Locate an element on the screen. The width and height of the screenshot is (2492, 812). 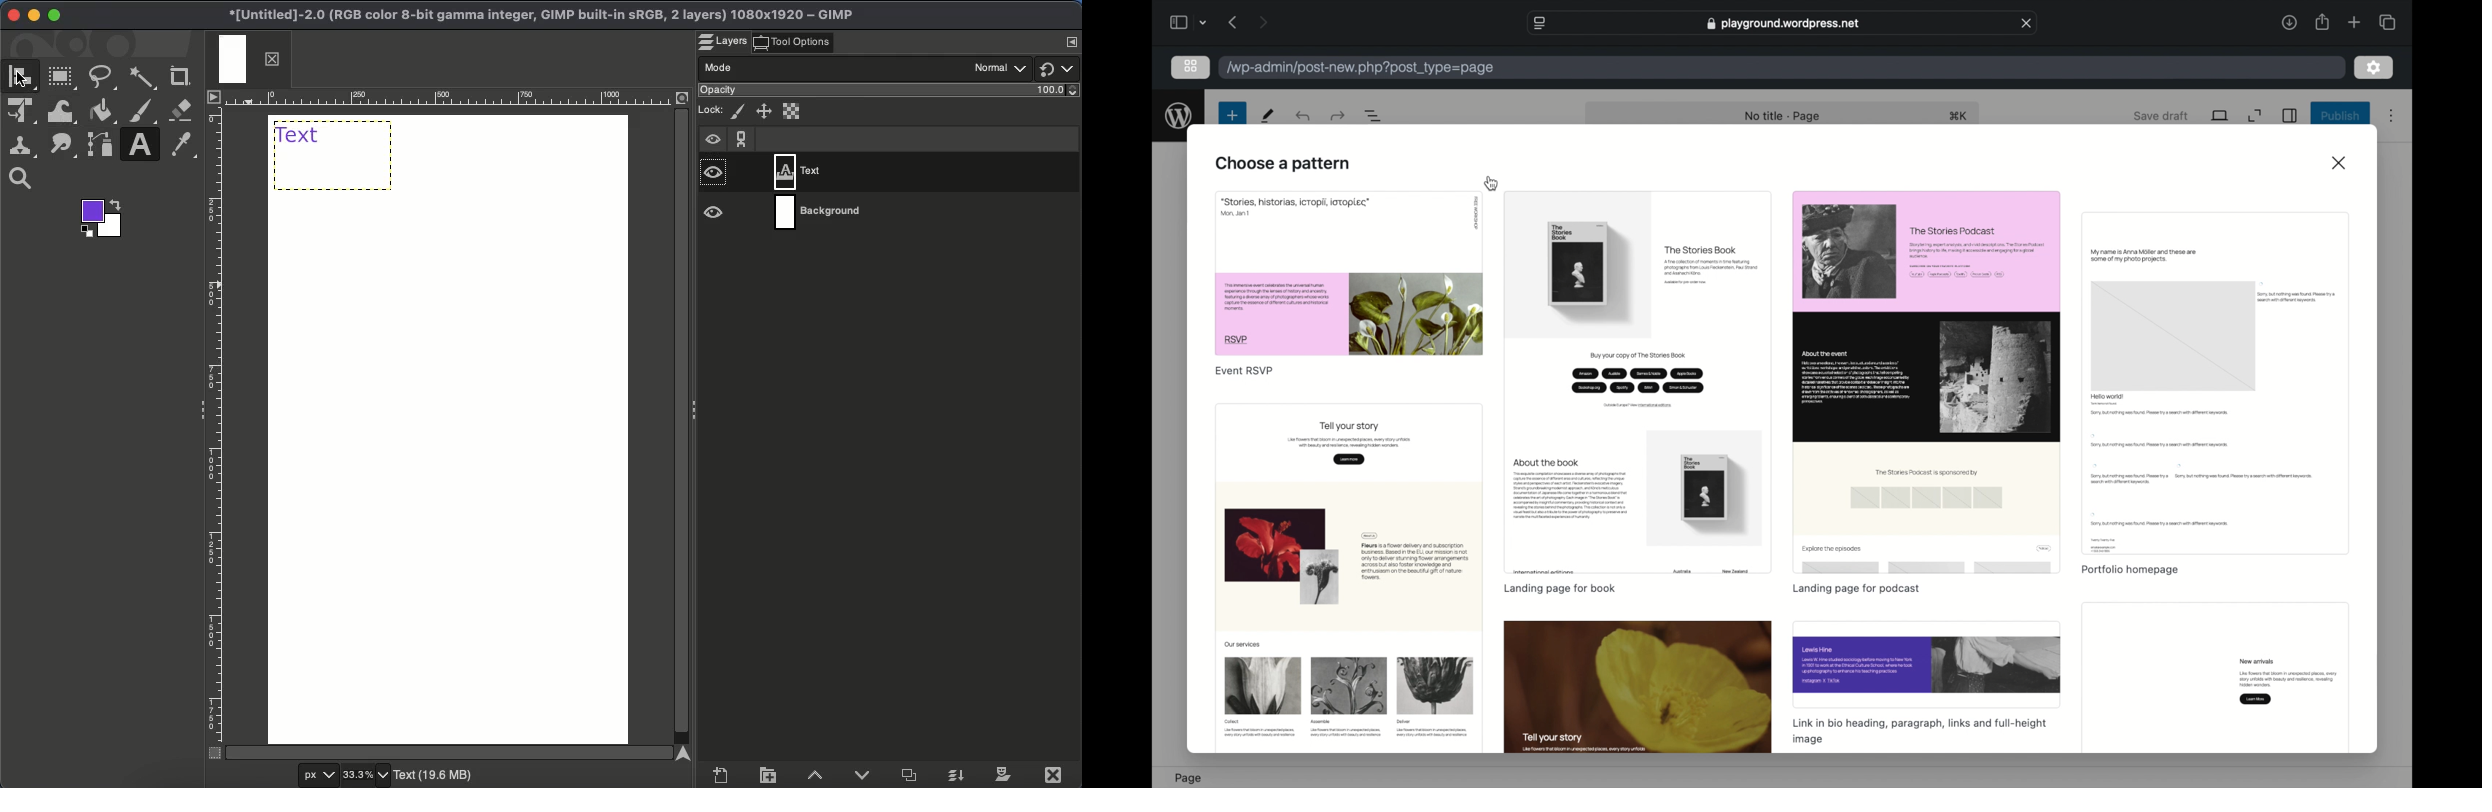
preview is located at coordinates (2216, 679).